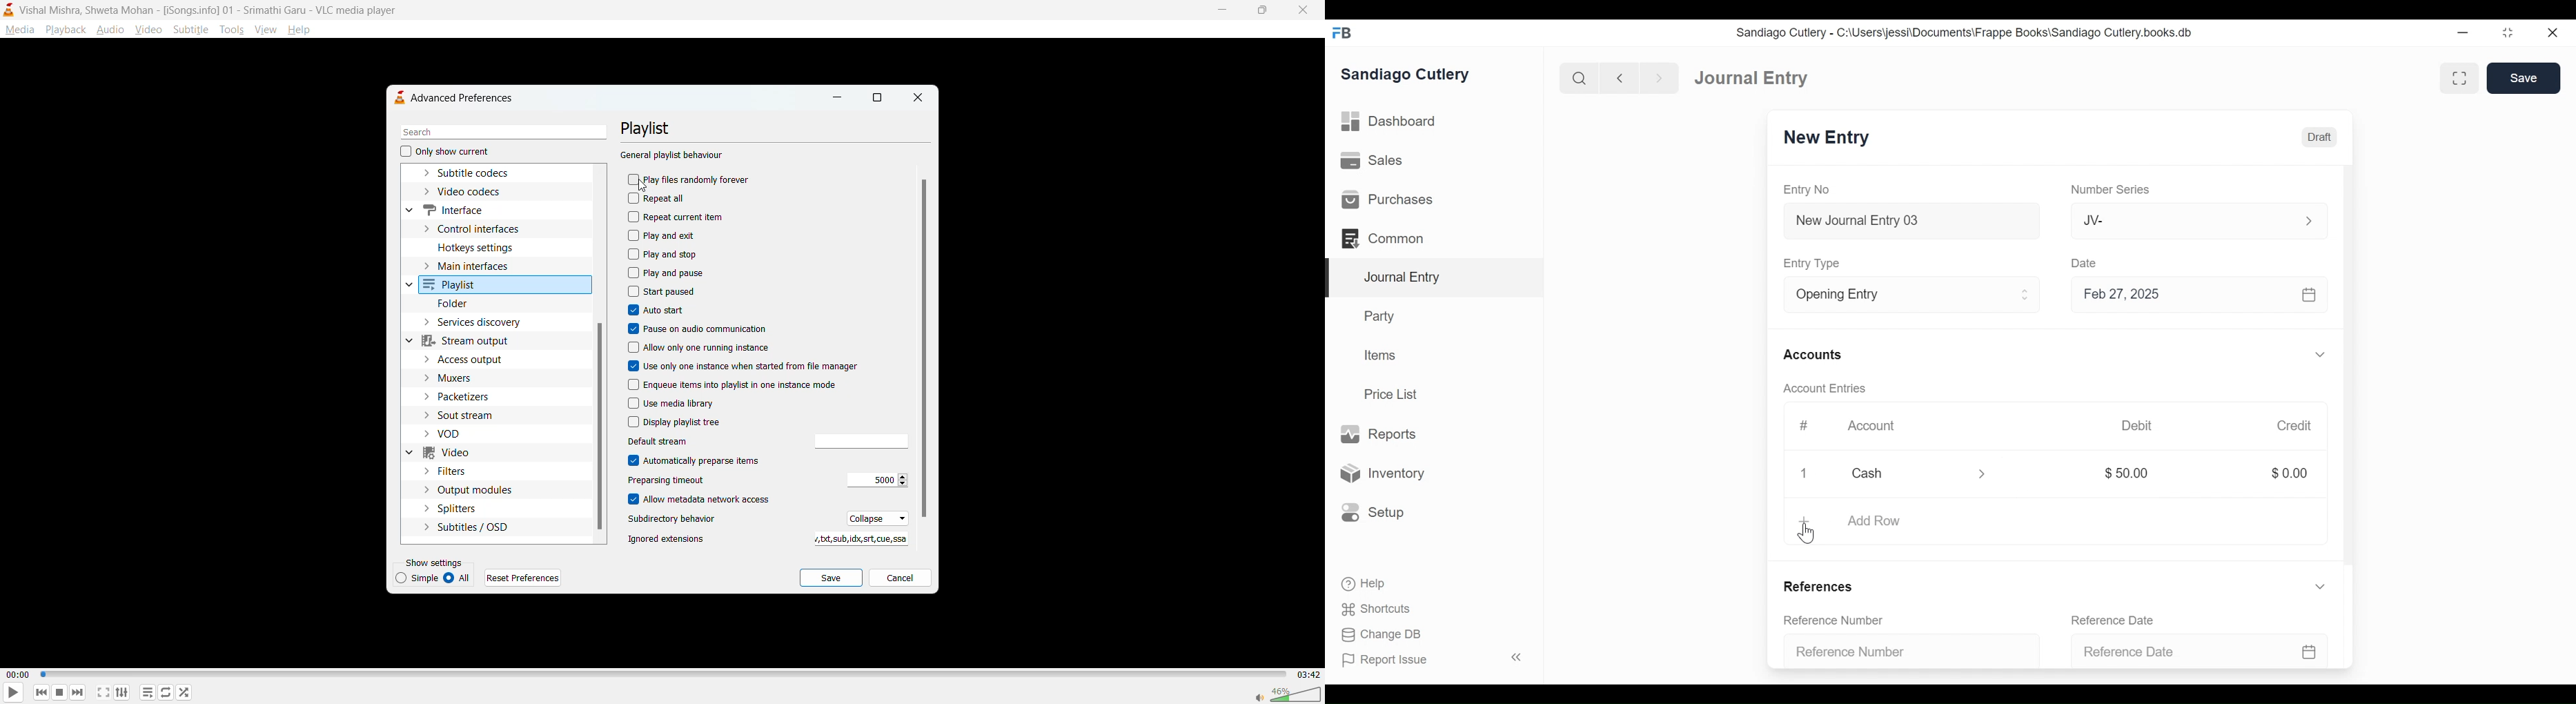  Describe the element at coordinates (1895, 295) in the screenshot. I see `Entry Type` at that location.